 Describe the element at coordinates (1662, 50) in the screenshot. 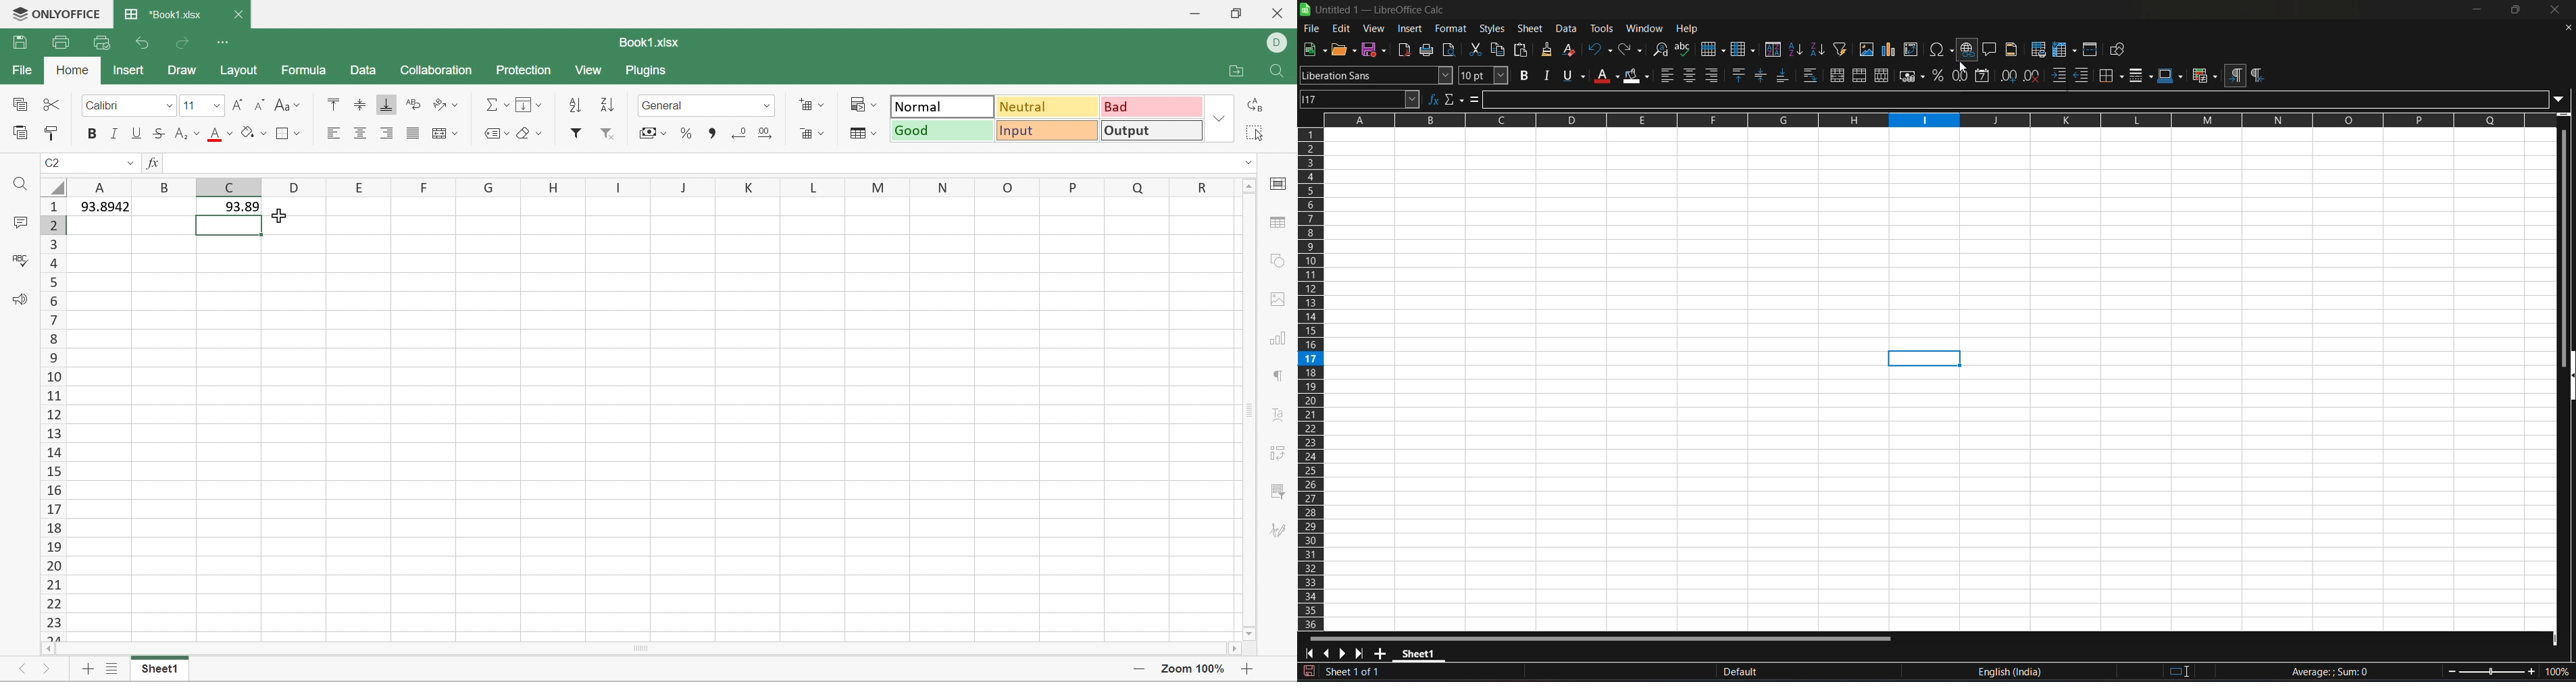

I see `find and replace` at that location.